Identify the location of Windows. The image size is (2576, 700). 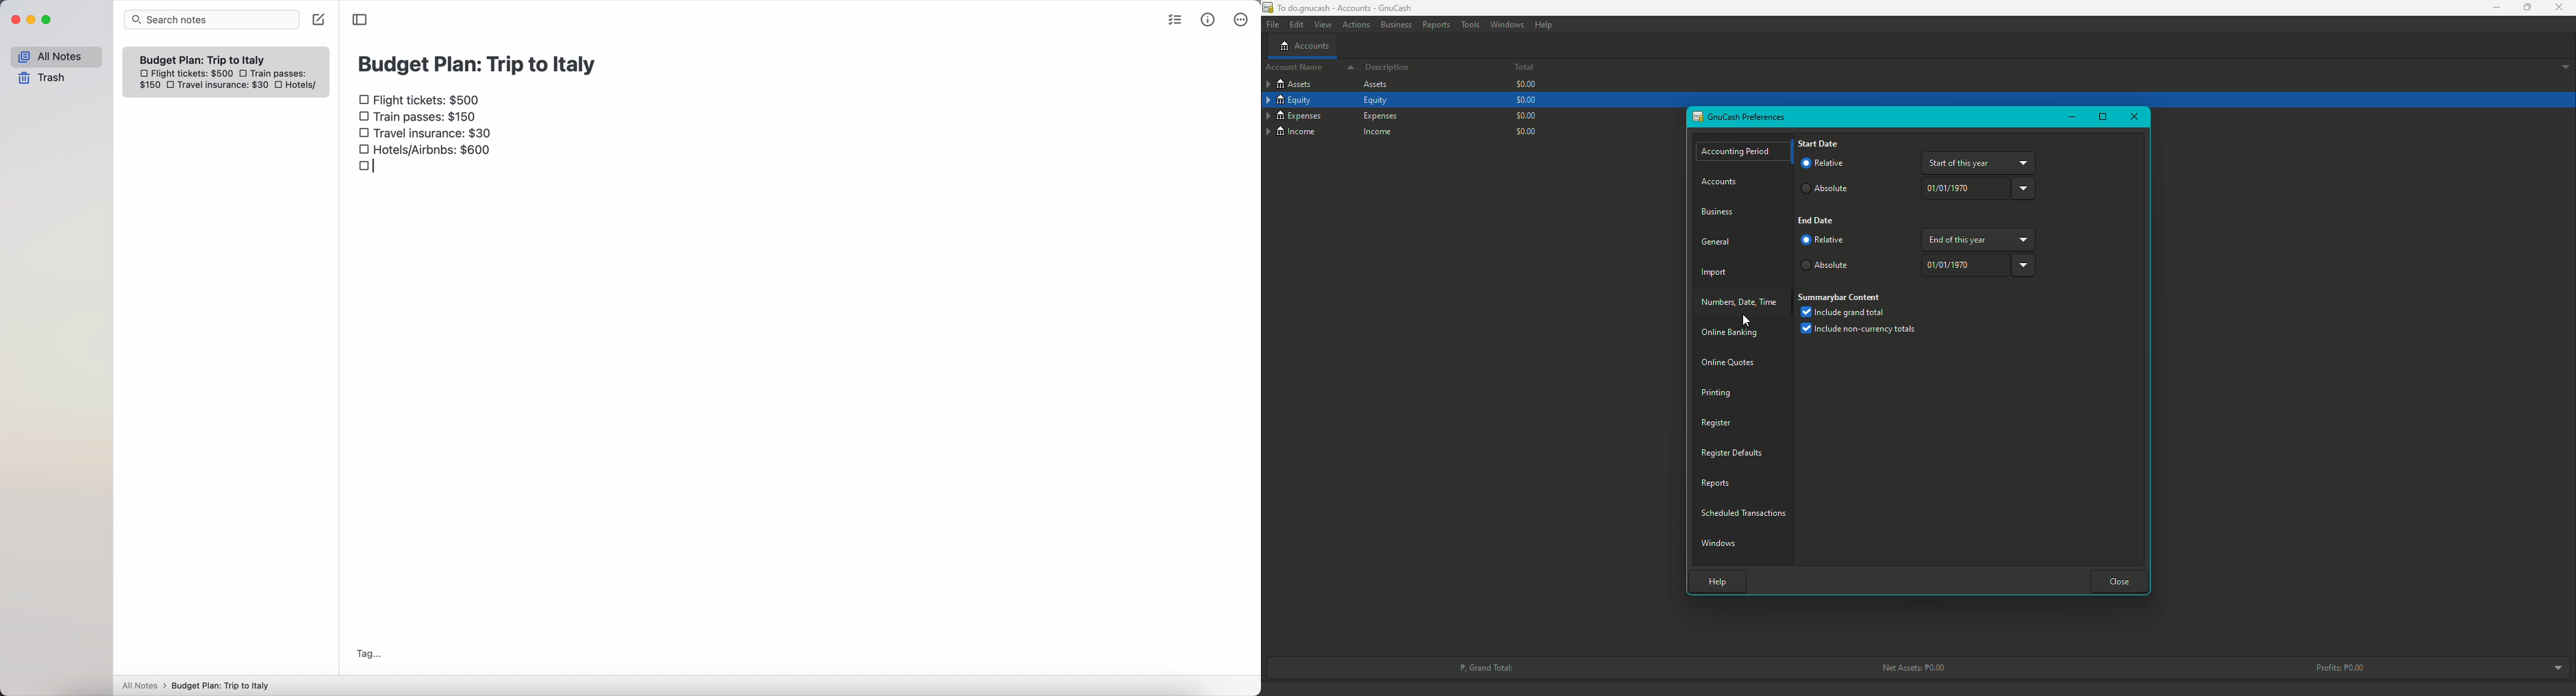
(1721, 542).